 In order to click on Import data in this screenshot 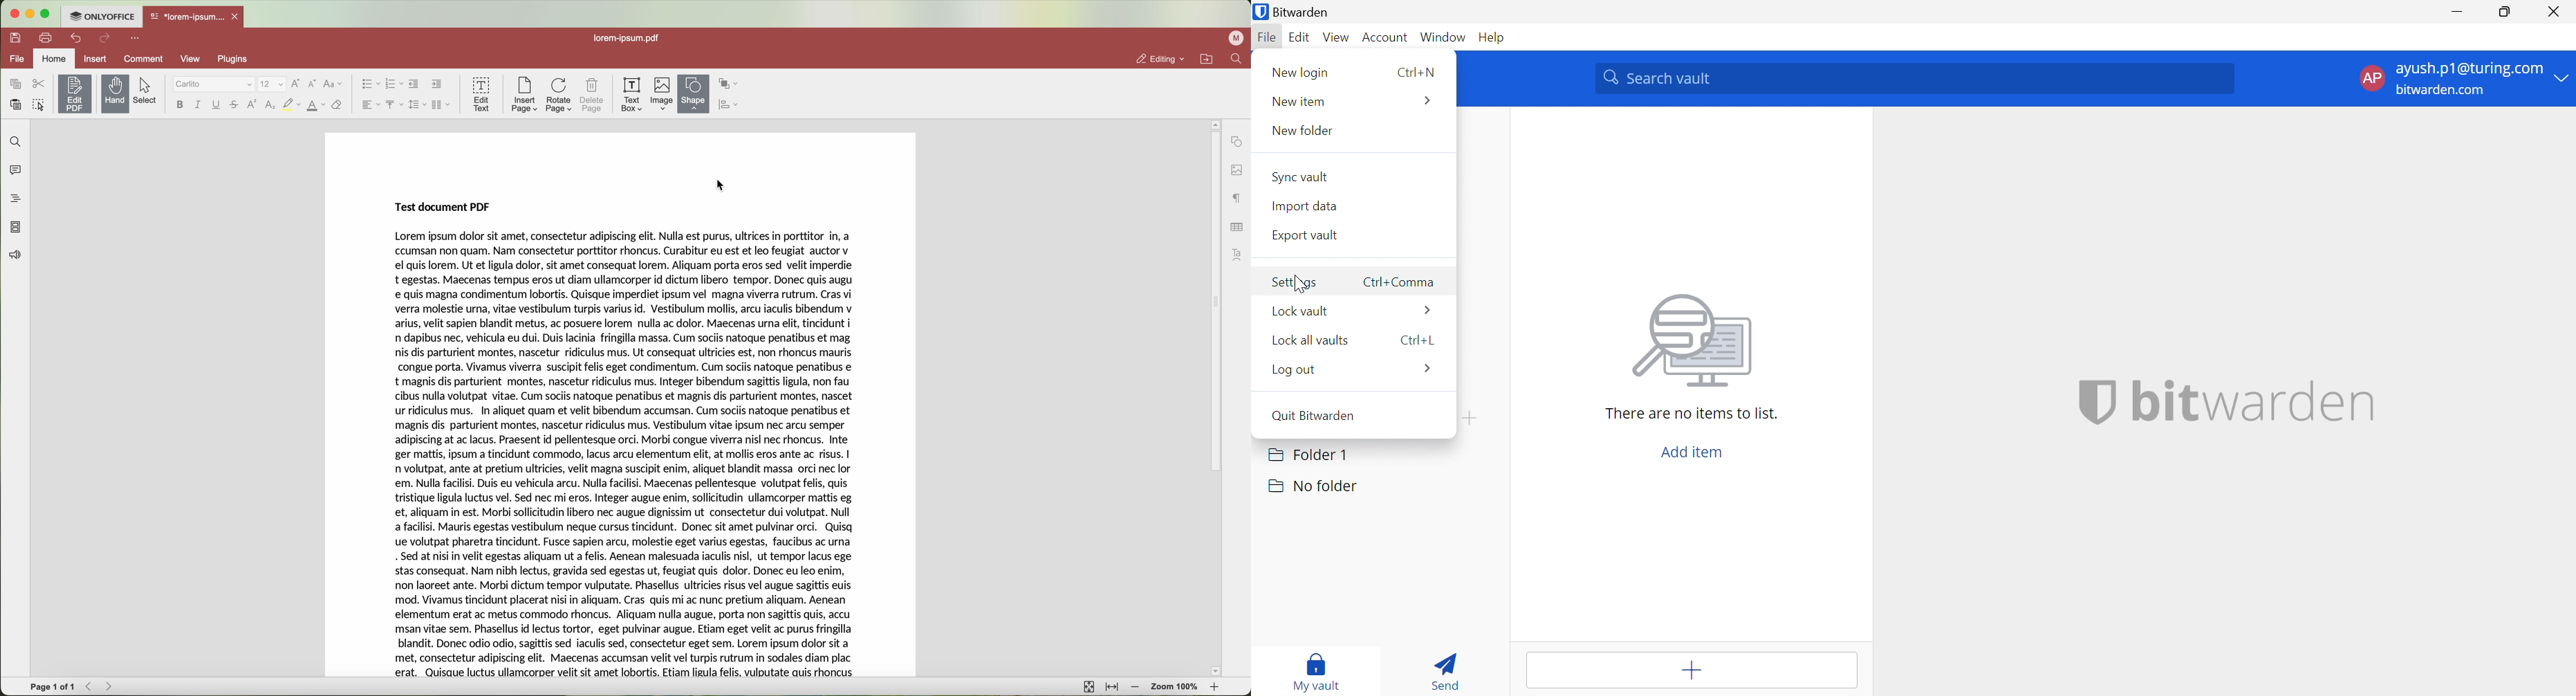, I will do `click(1308, 205)`.